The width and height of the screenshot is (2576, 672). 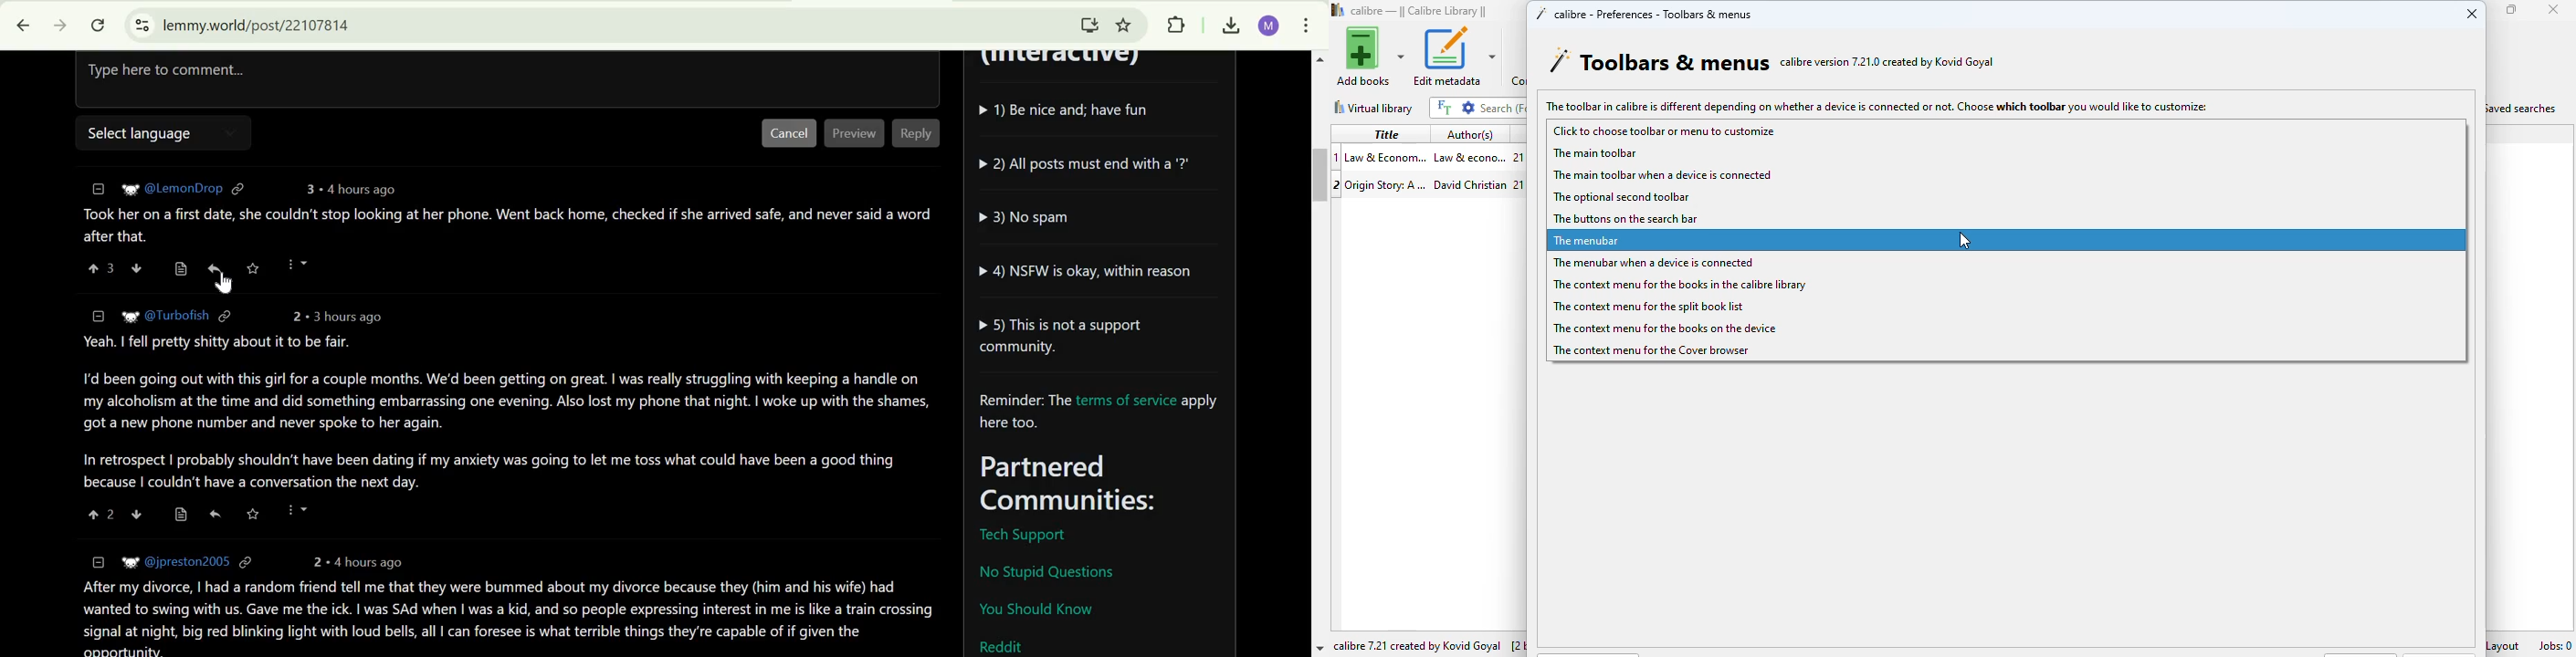 I want to click on View site information, so click(x=140, y=26).